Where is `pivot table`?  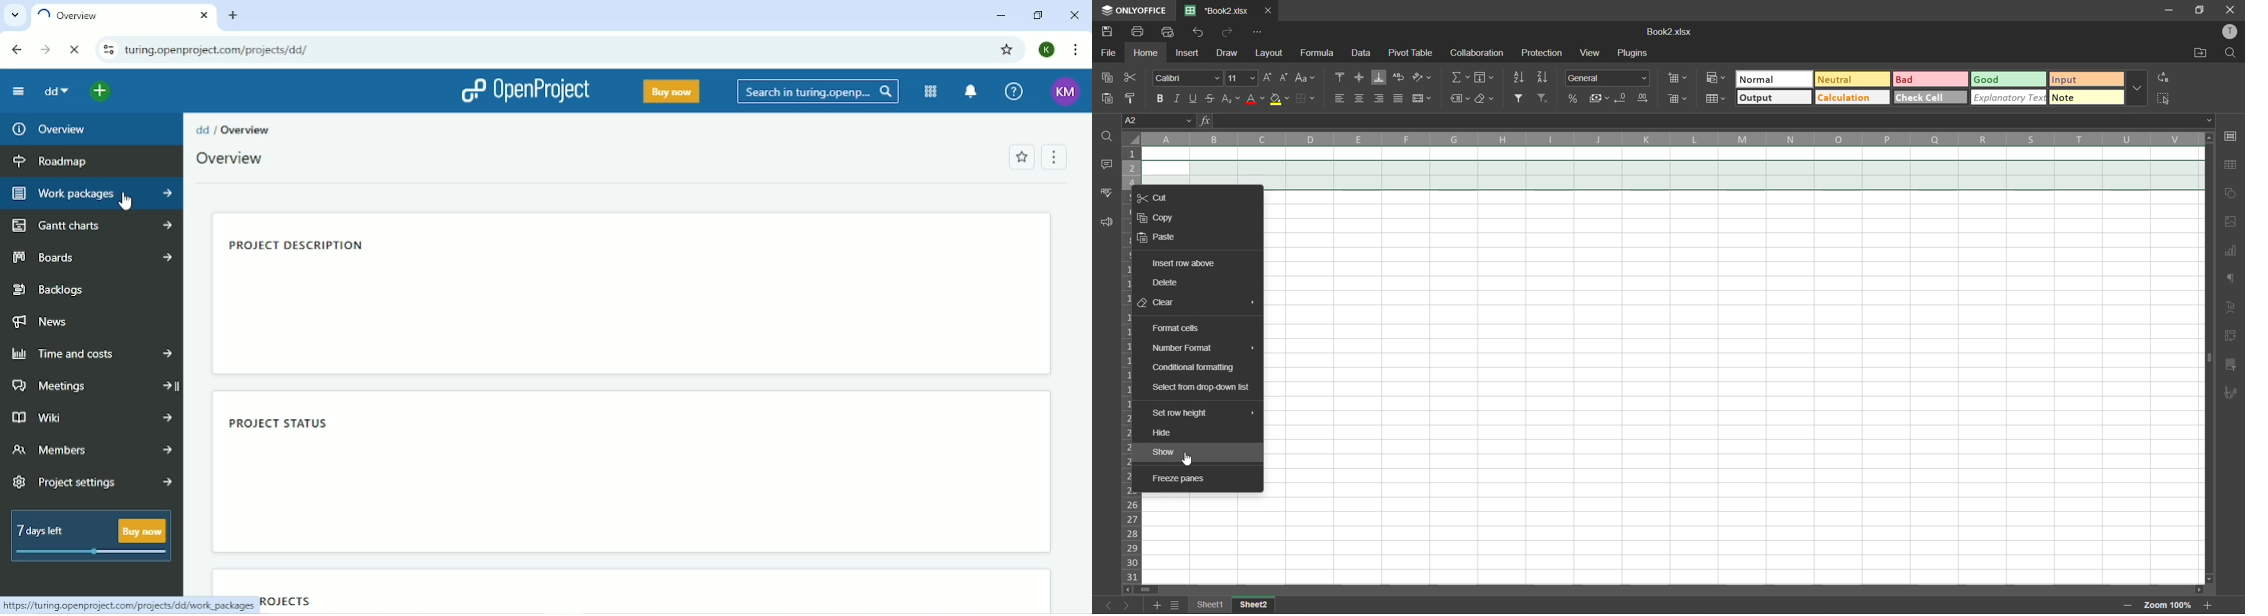 pivot table is located at coordinates (2230, 336).